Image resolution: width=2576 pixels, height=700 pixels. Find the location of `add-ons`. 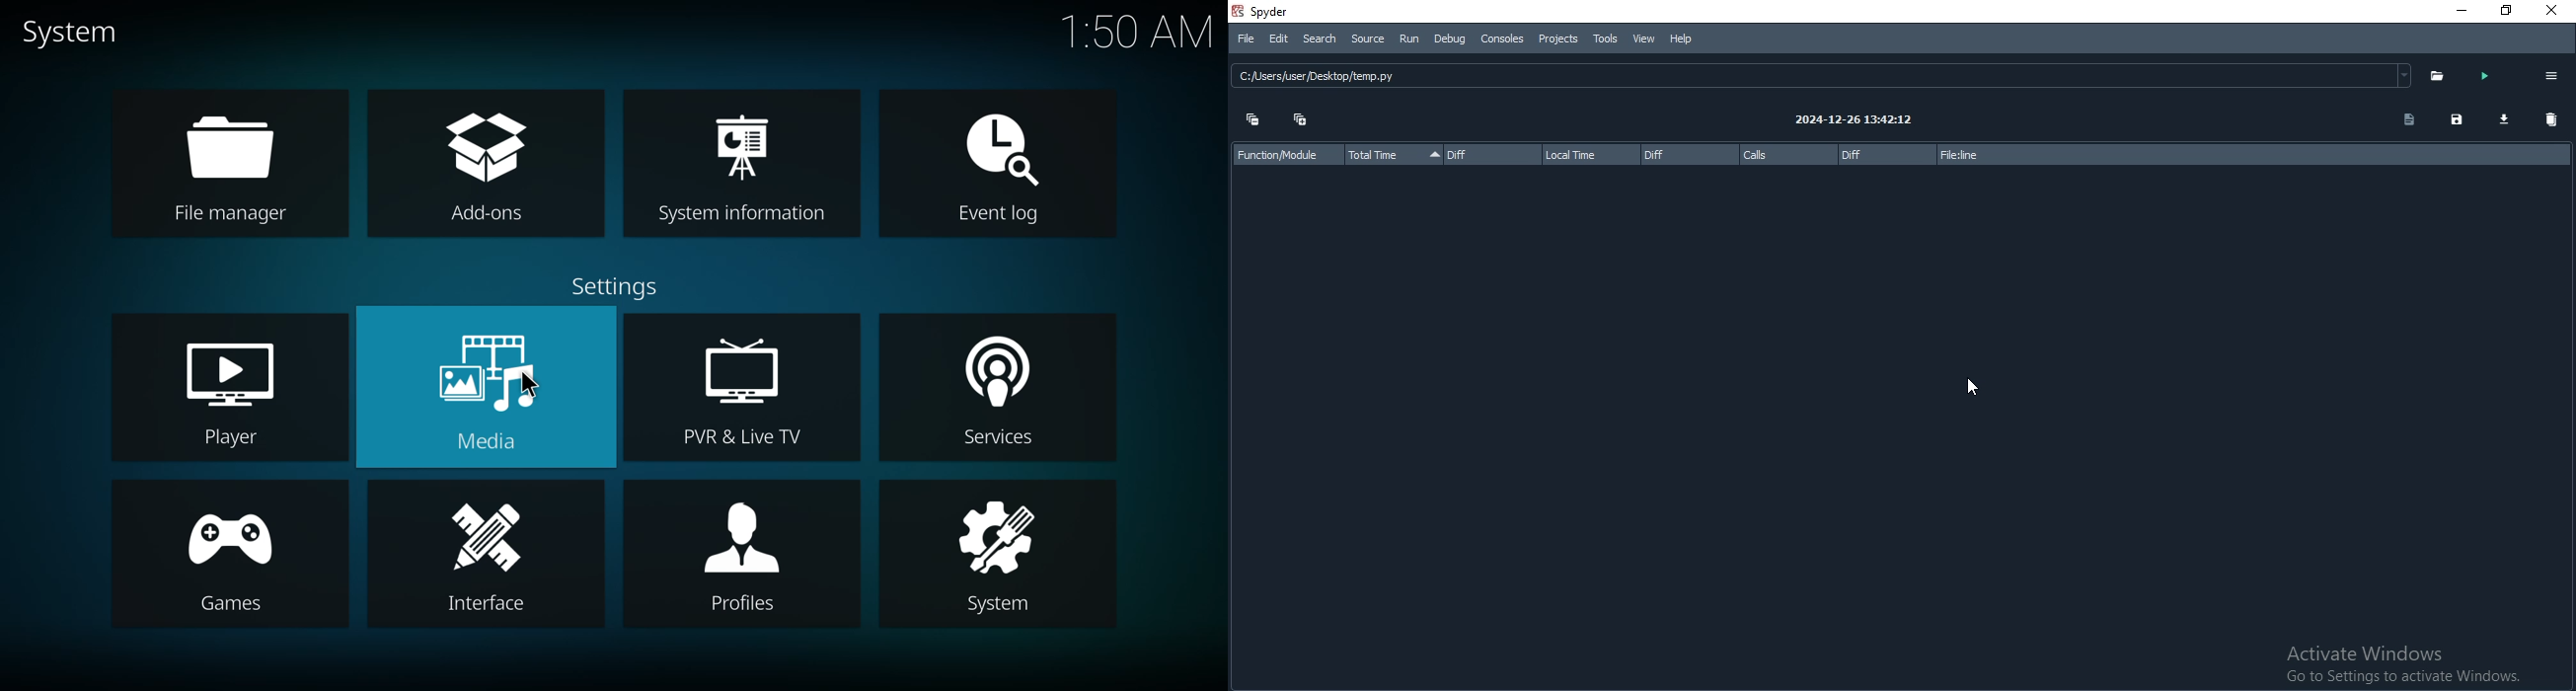

add-ons is located at coordinates (481, 164).